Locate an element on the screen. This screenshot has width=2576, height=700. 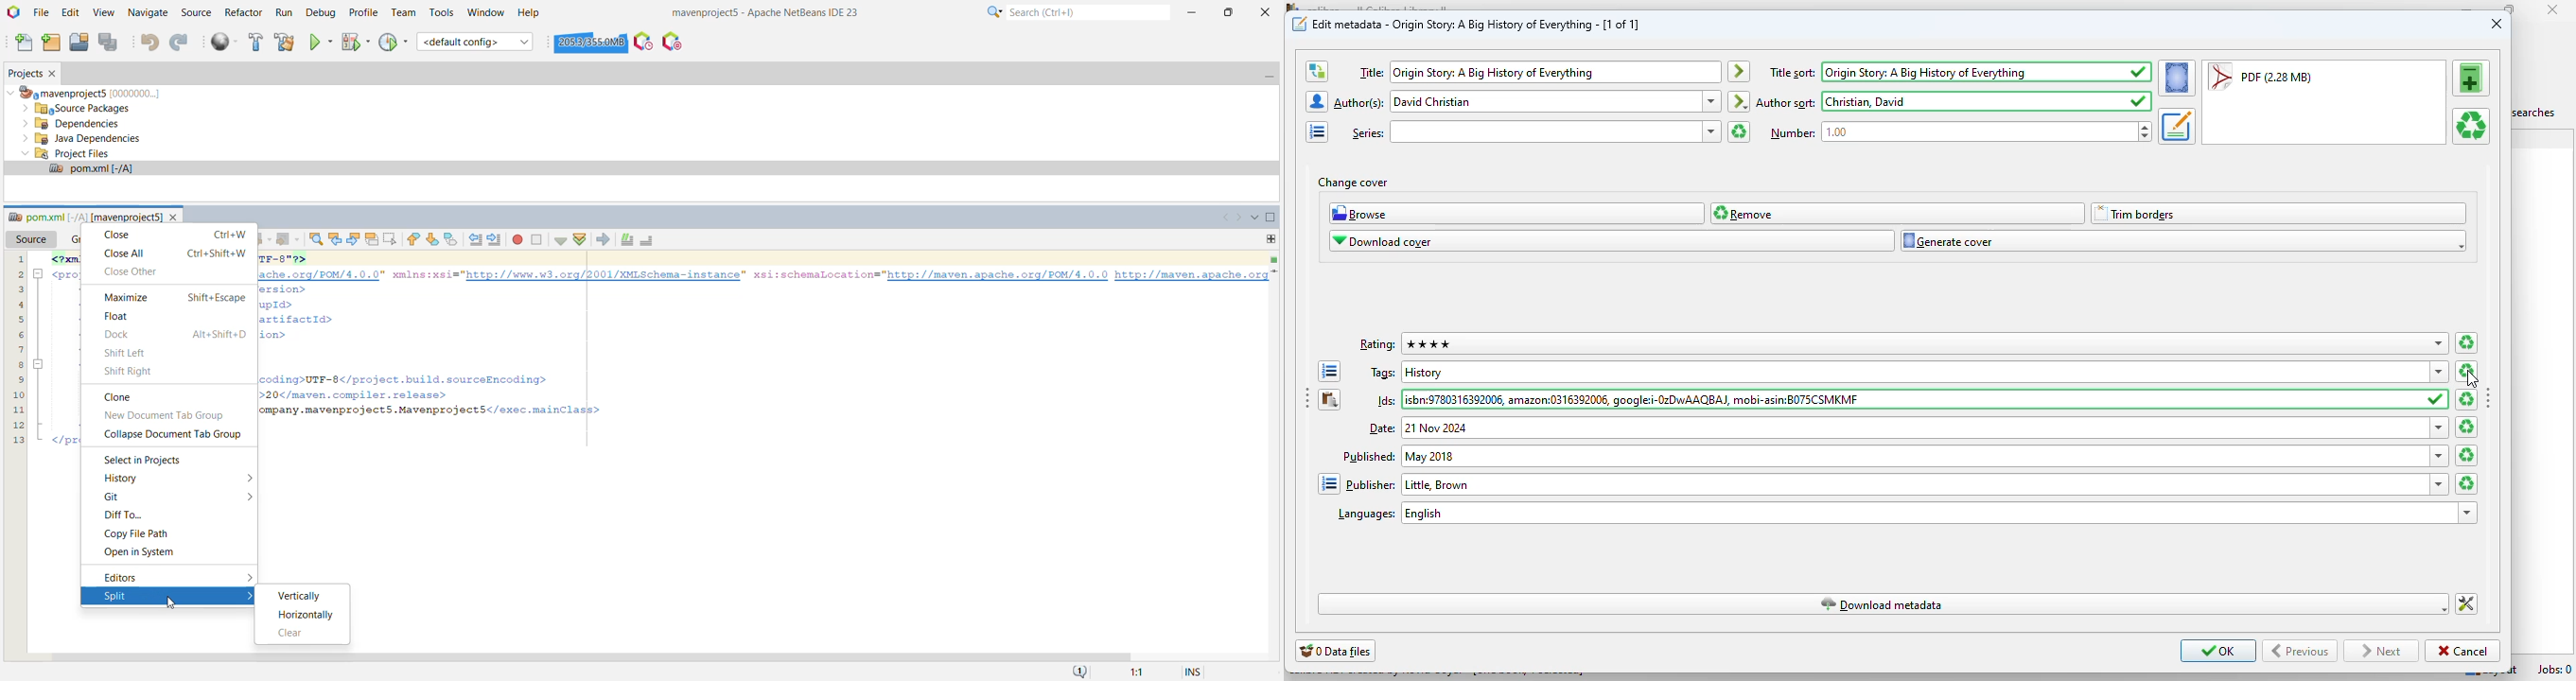
dropdown is located at coordinates (1712, 101).